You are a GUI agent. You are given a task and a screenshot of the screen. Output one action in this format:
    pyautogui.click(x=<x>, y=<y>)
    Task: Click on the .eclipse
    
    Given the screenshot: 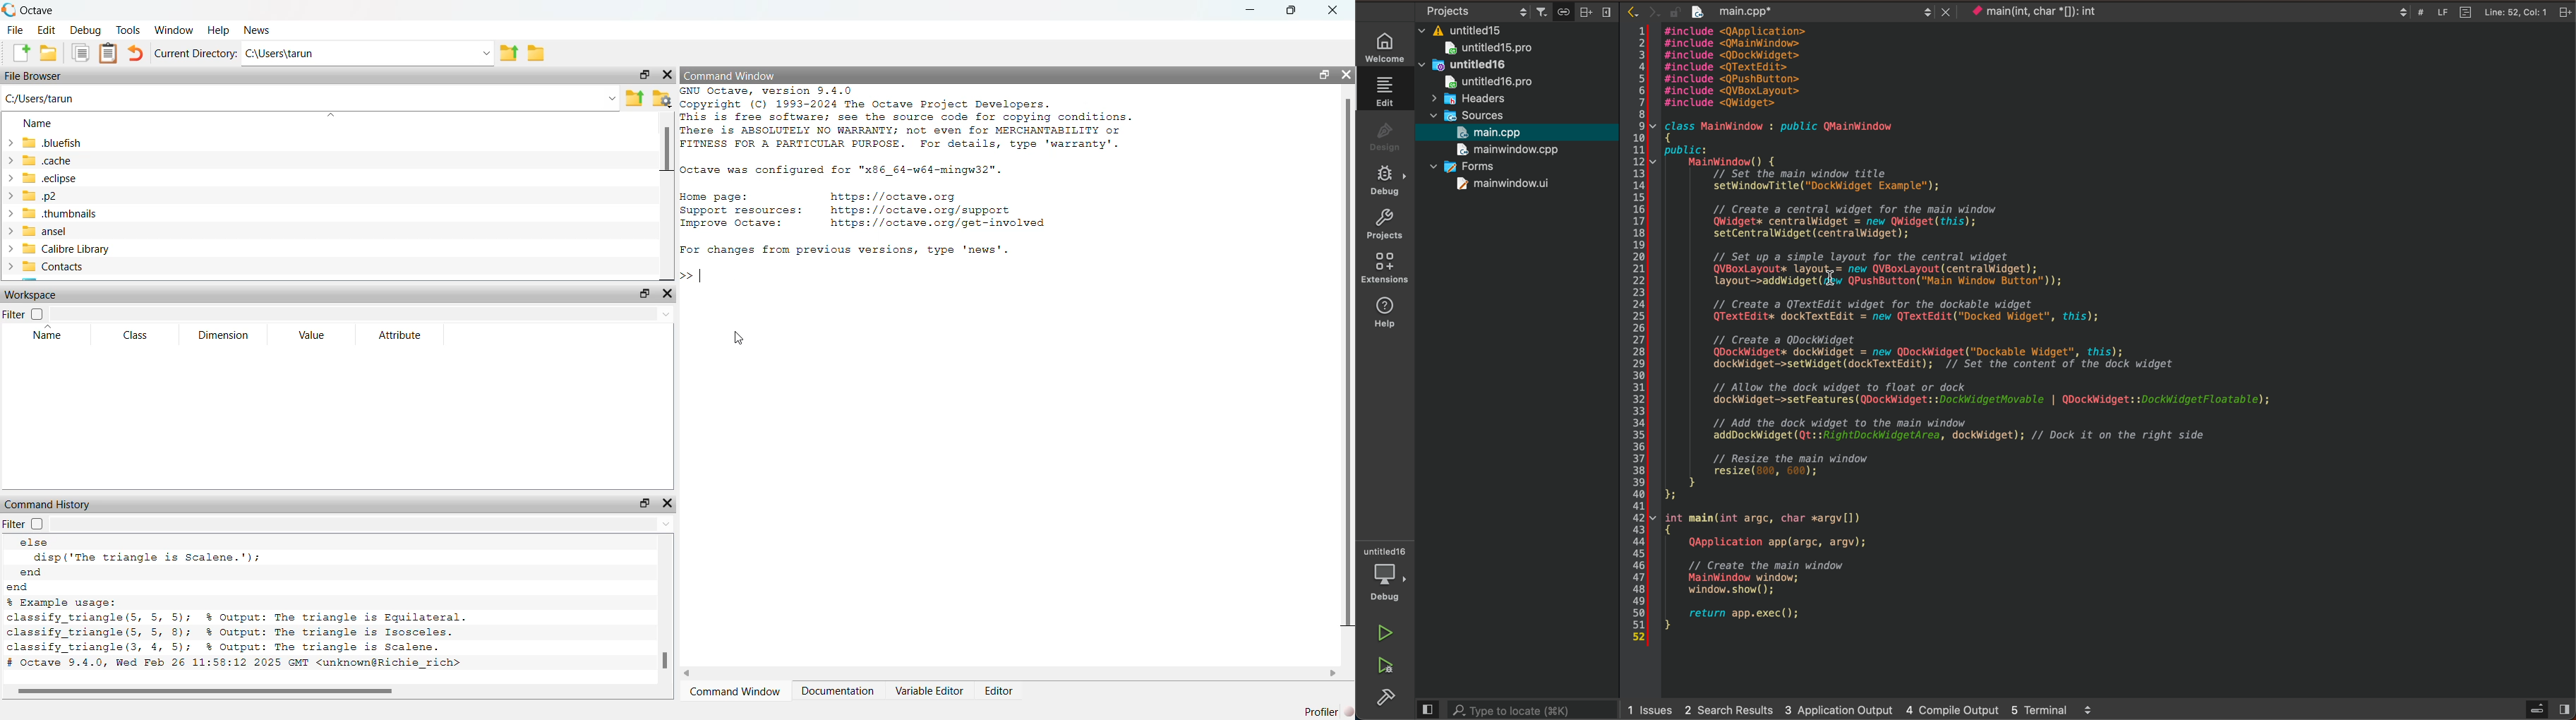 What is the action you would take?
    pyautogui.click(x=52, y=178)
    